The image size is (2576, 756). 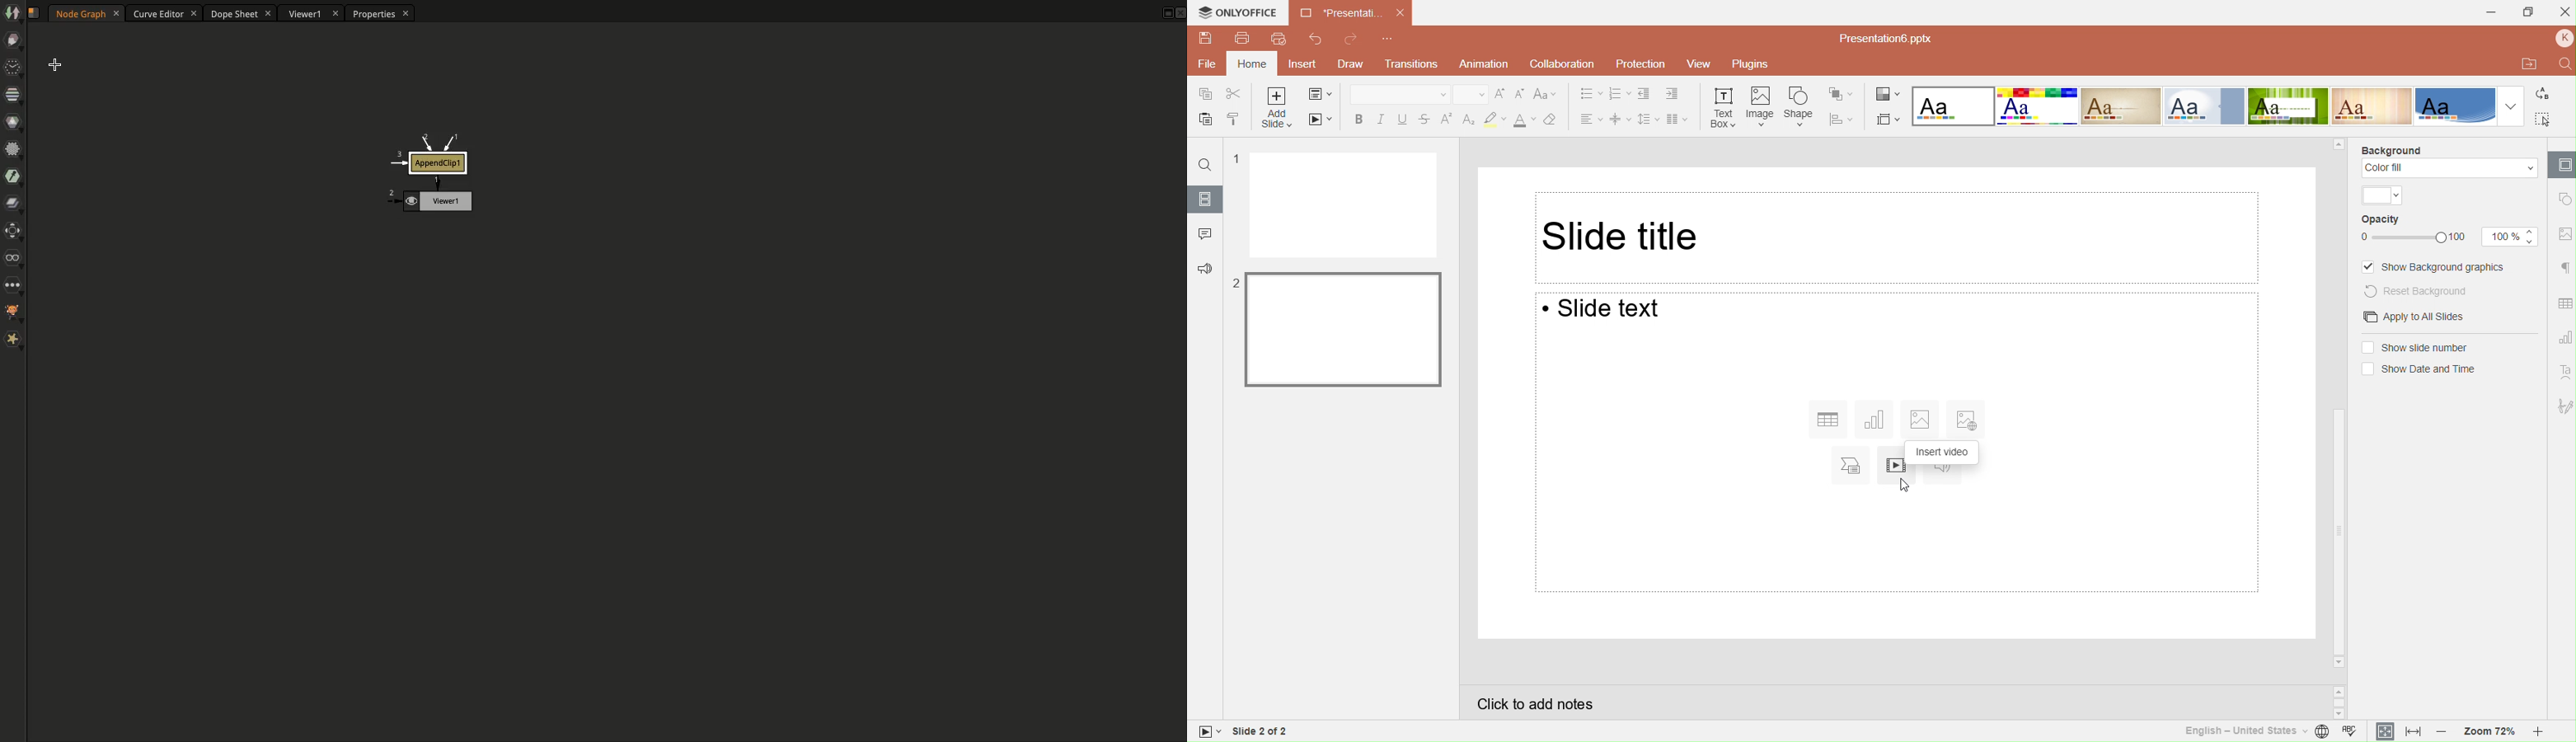 I want to click on Inset text box, so click(x=1722, y=106).